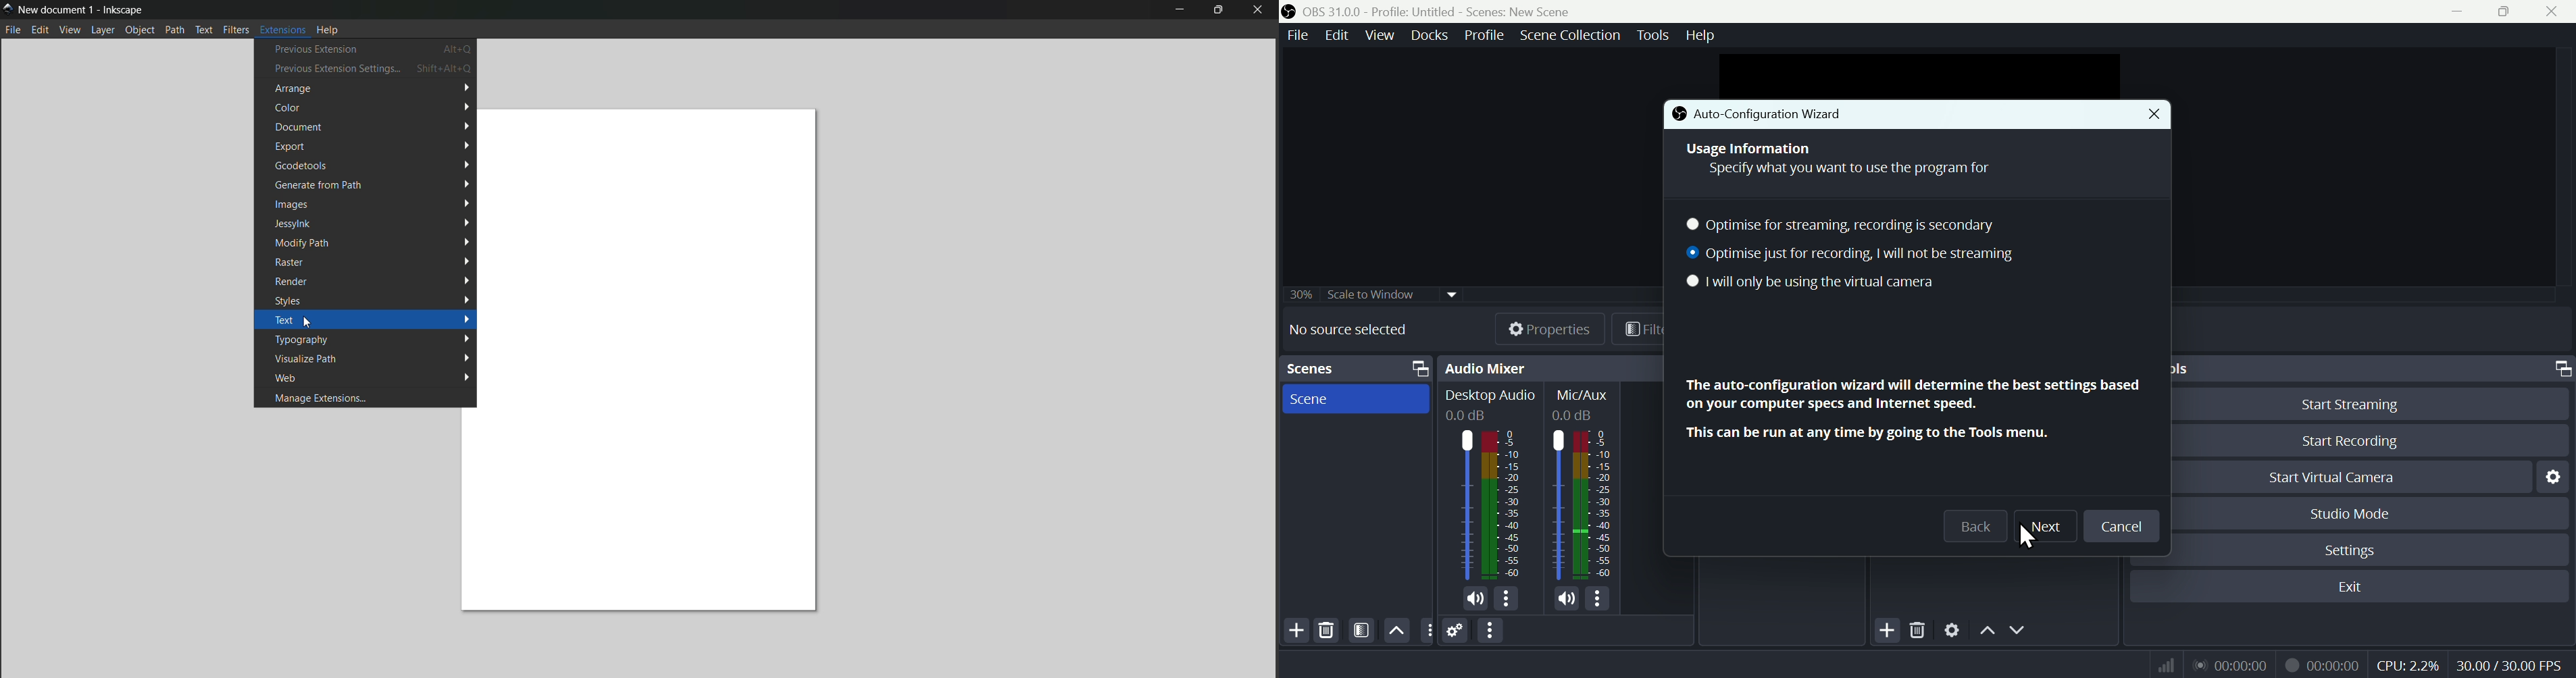 This screenshot has width=2576, height=700. I want to click on help, so click(1702, 33).